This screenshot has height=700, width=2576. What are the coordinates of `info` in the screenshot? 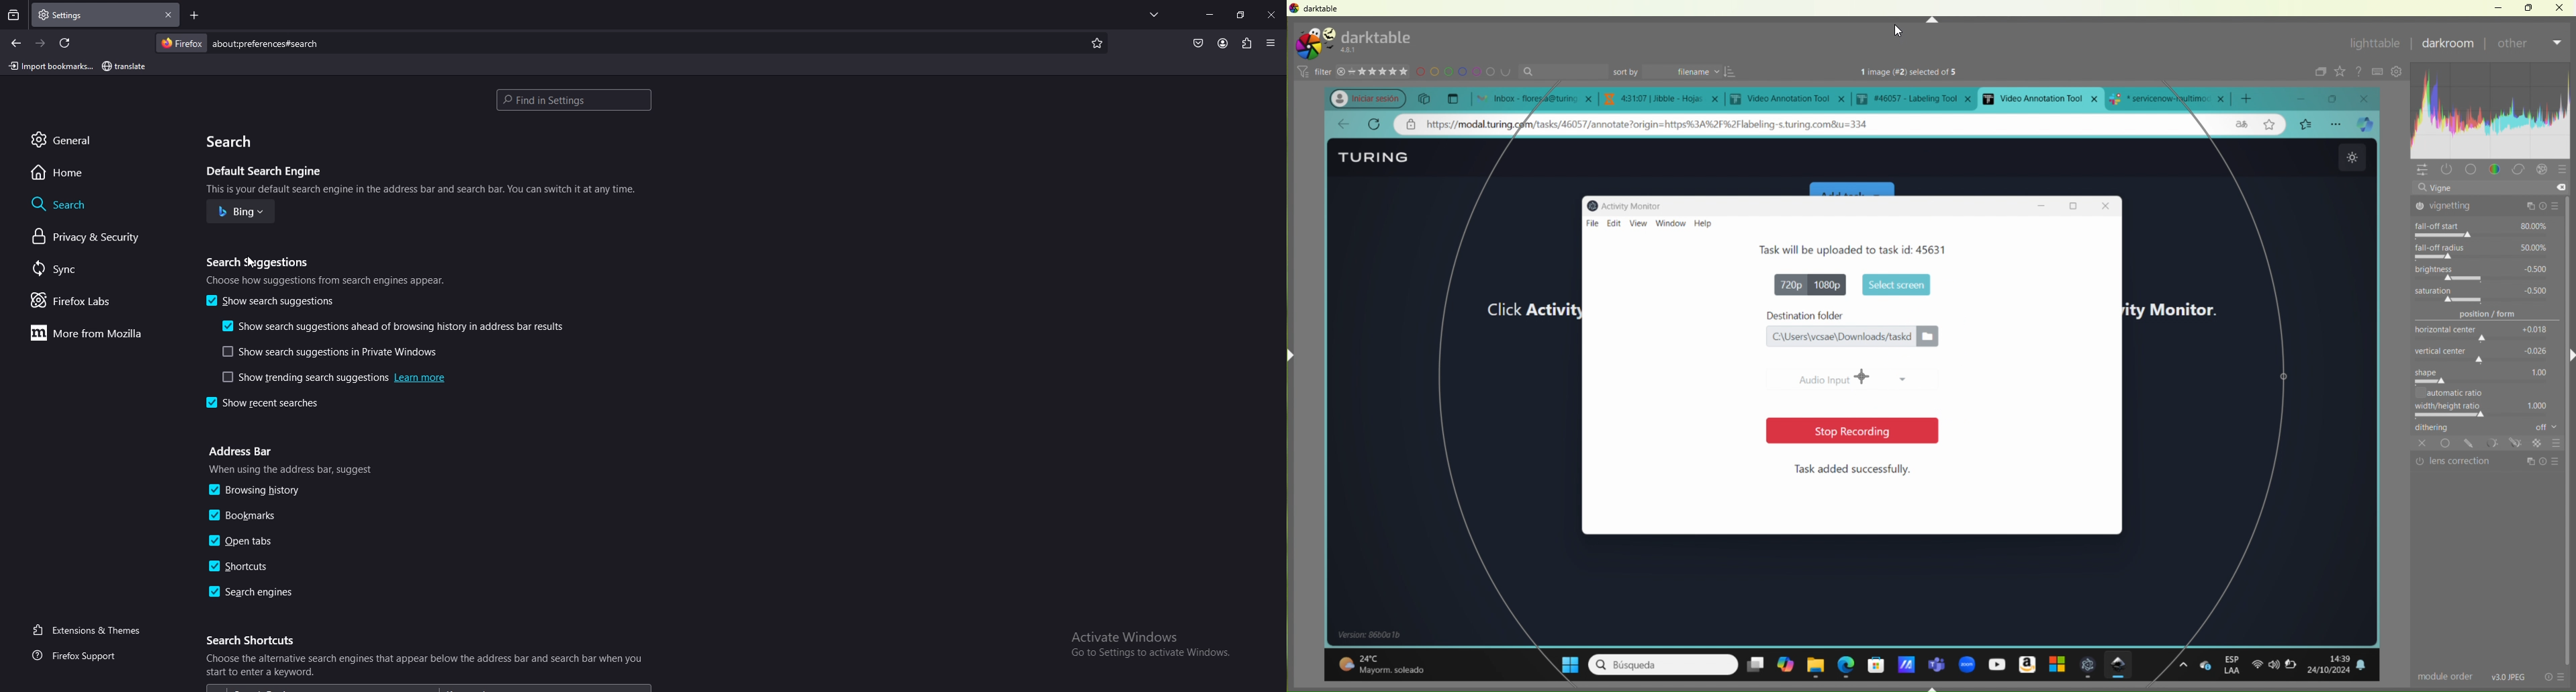 It's located at (428, 665).